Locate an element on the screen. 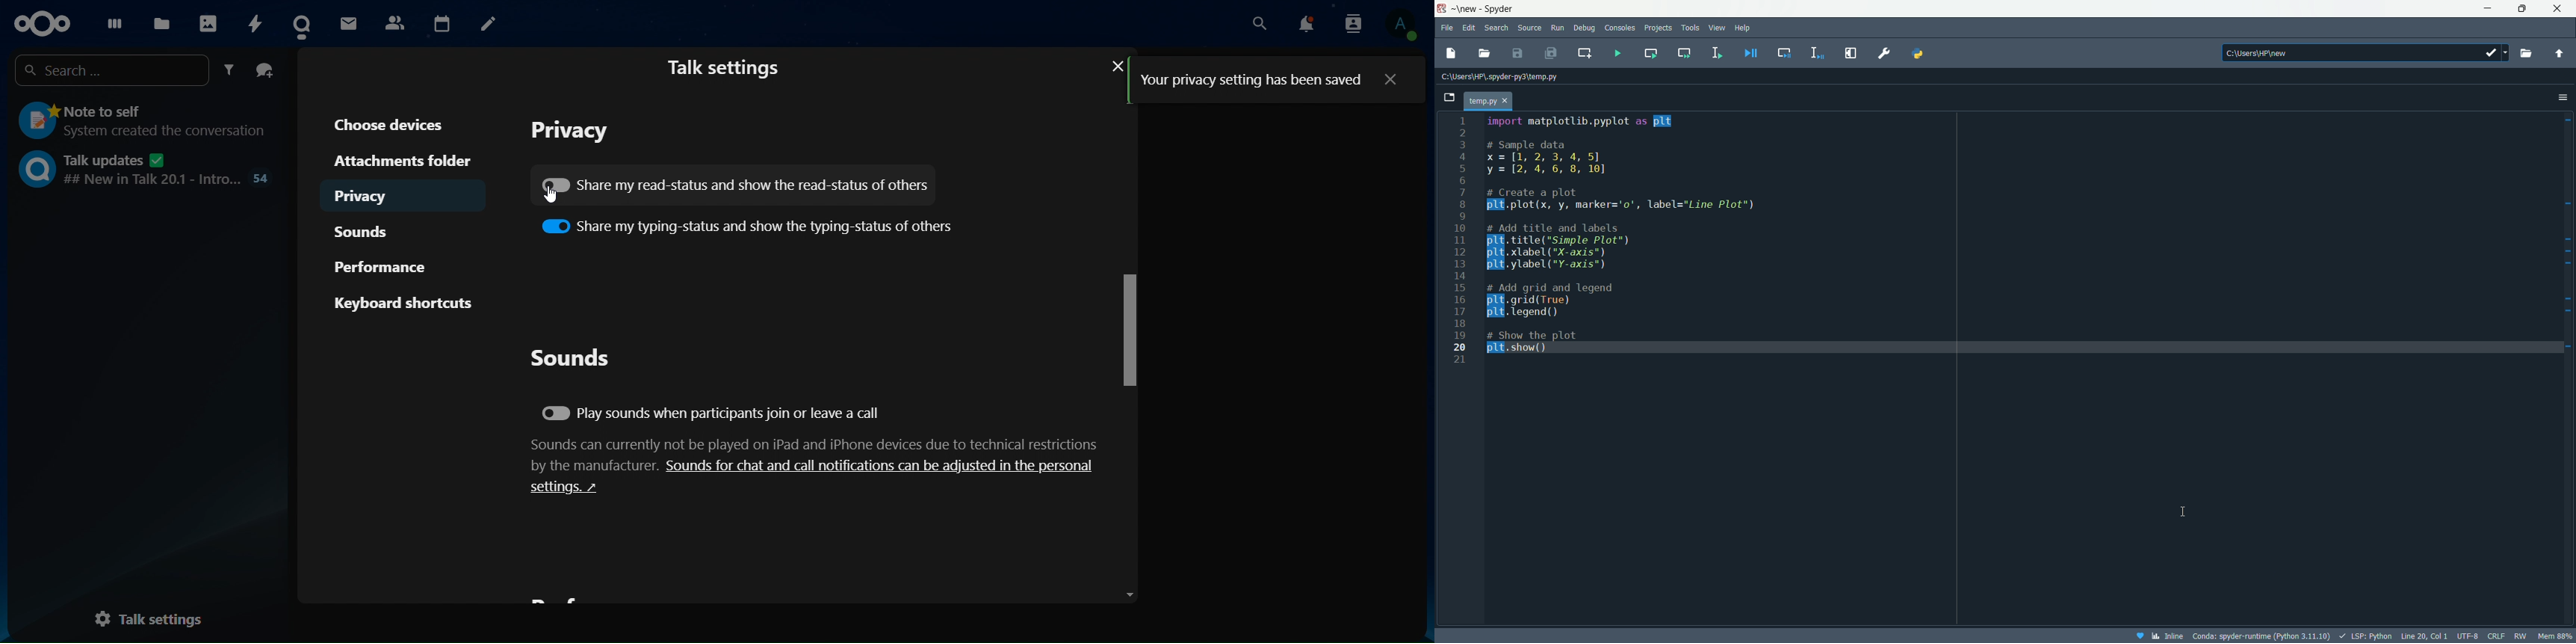 This screenshot has height=644, width=2576. add cell to current line is located at coordinates (1584, 52).